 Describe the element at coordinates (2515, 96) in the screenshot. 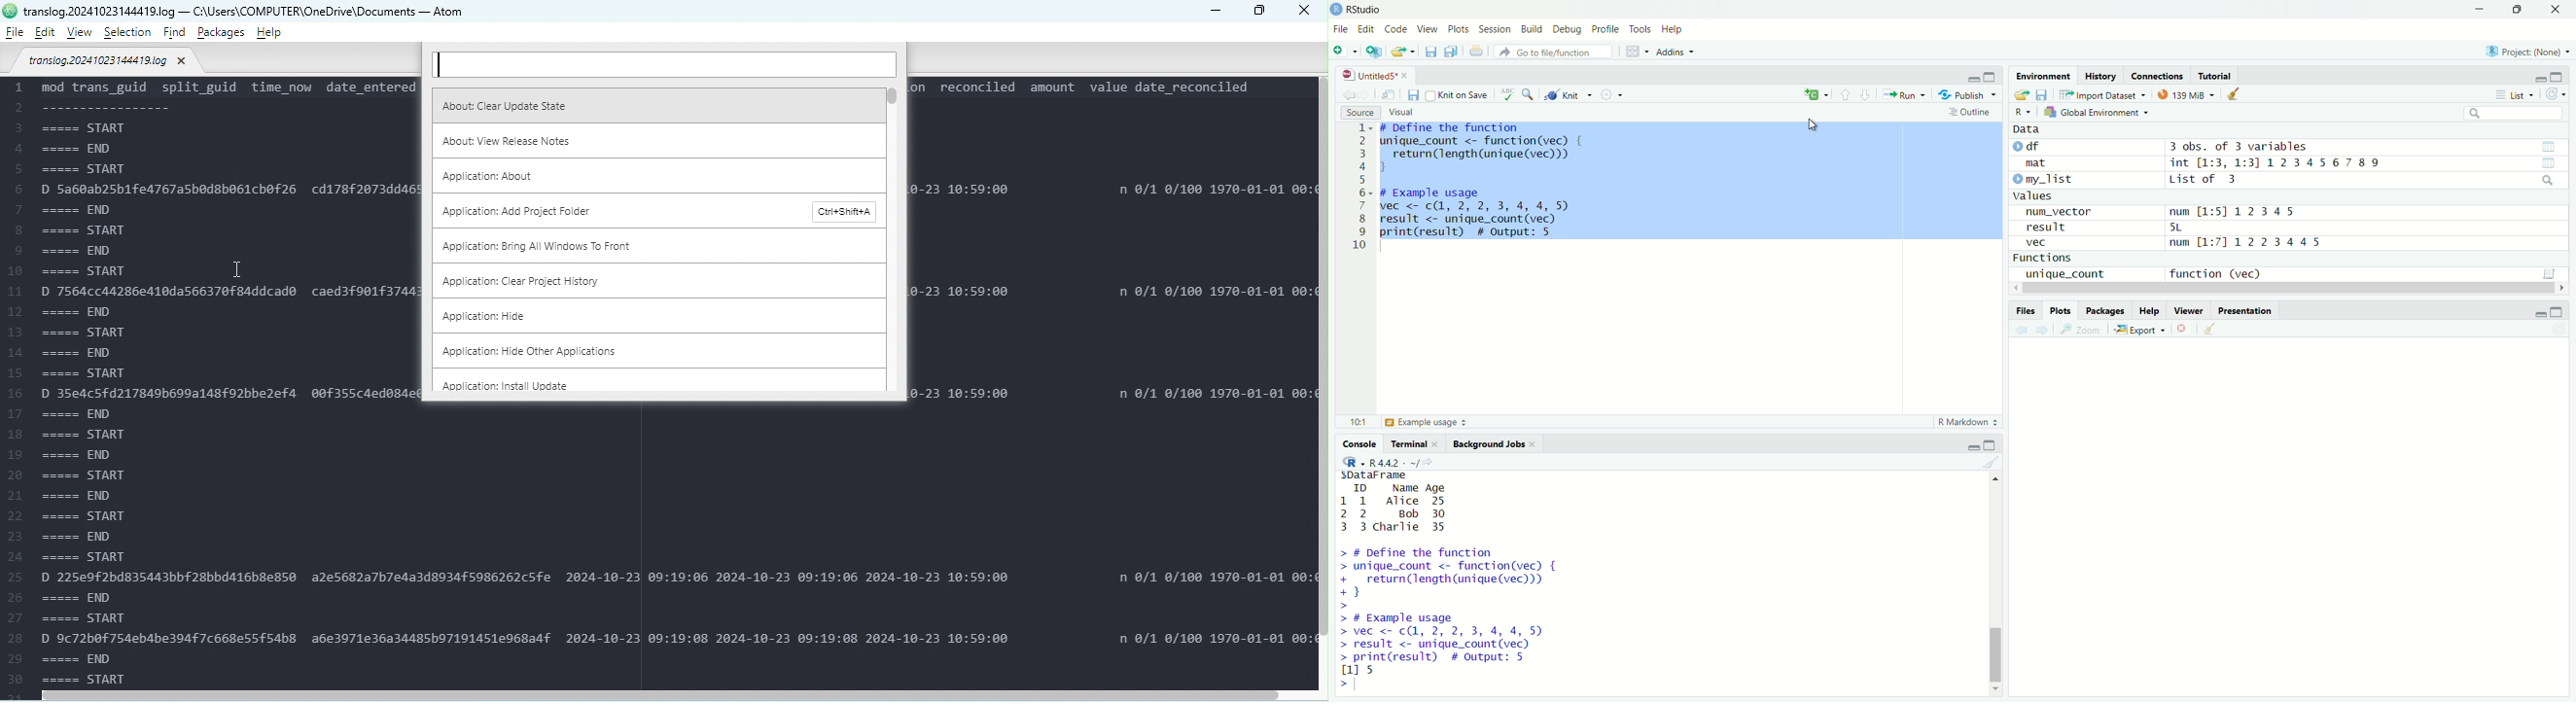

I see `List` at that location.